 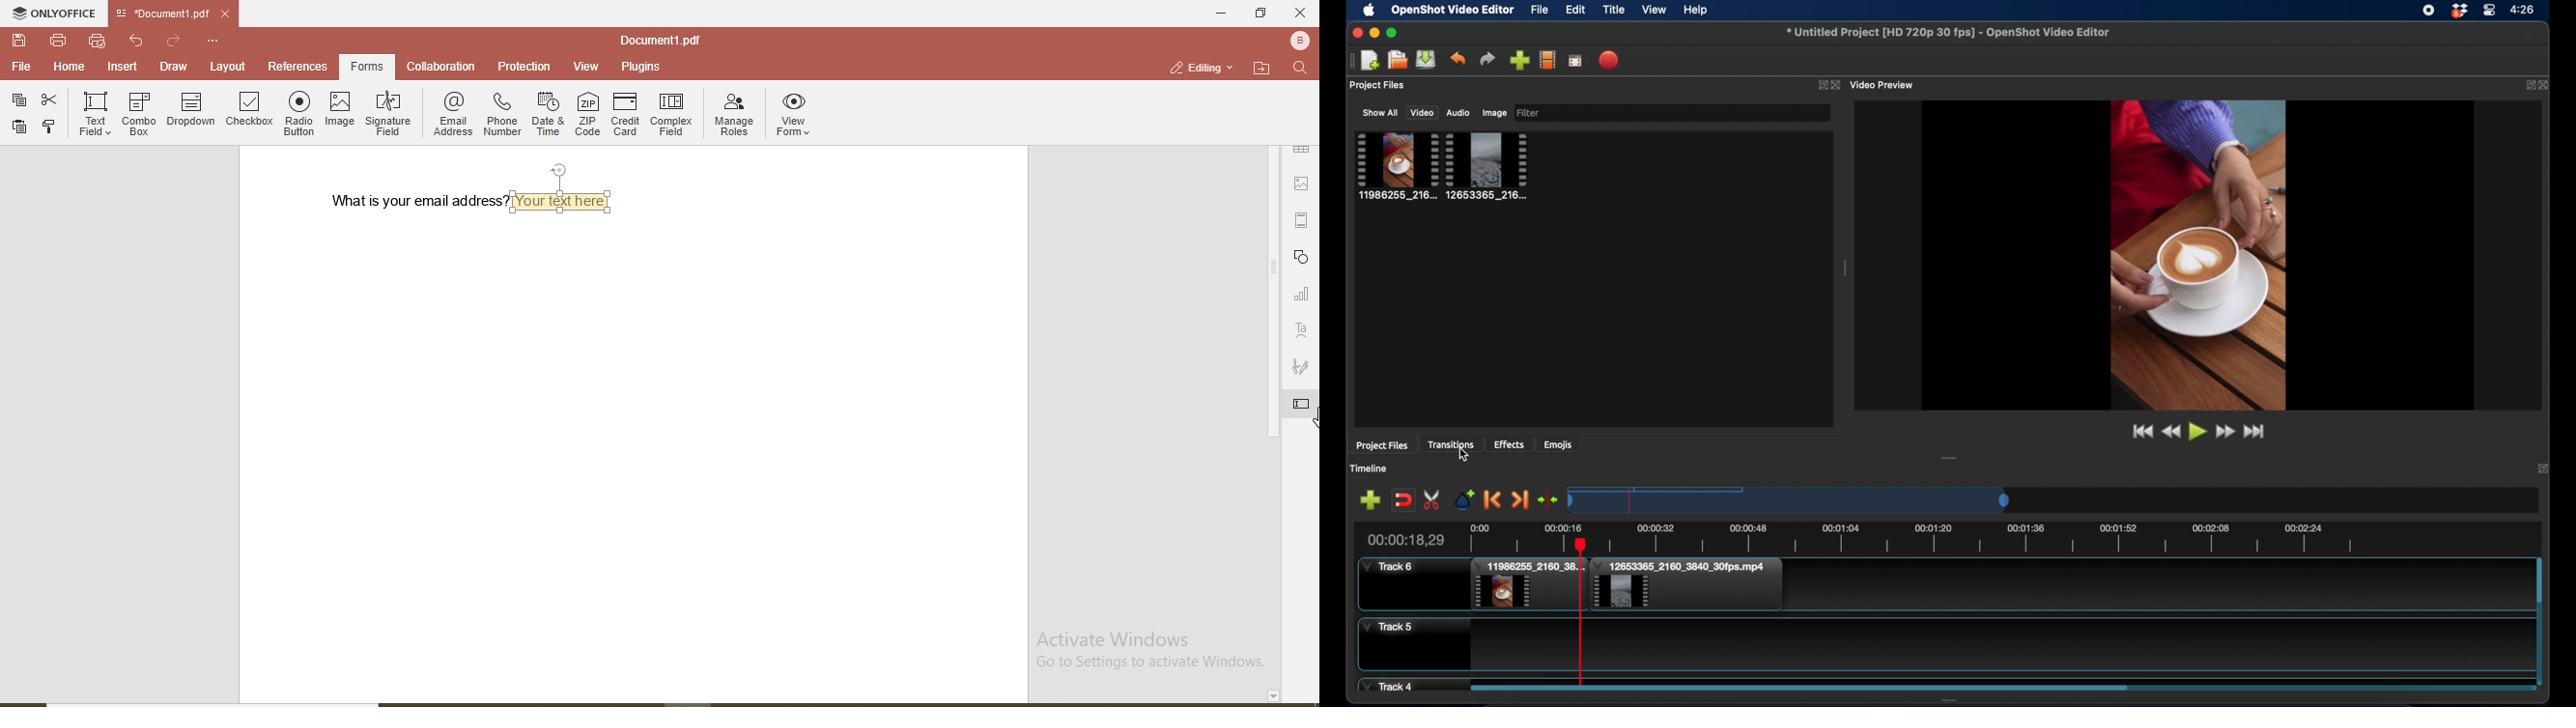 What do you see at coordinates (1405, 539) in the screenshot?
I see `current time indicator` at bounding box center [1405, 539].